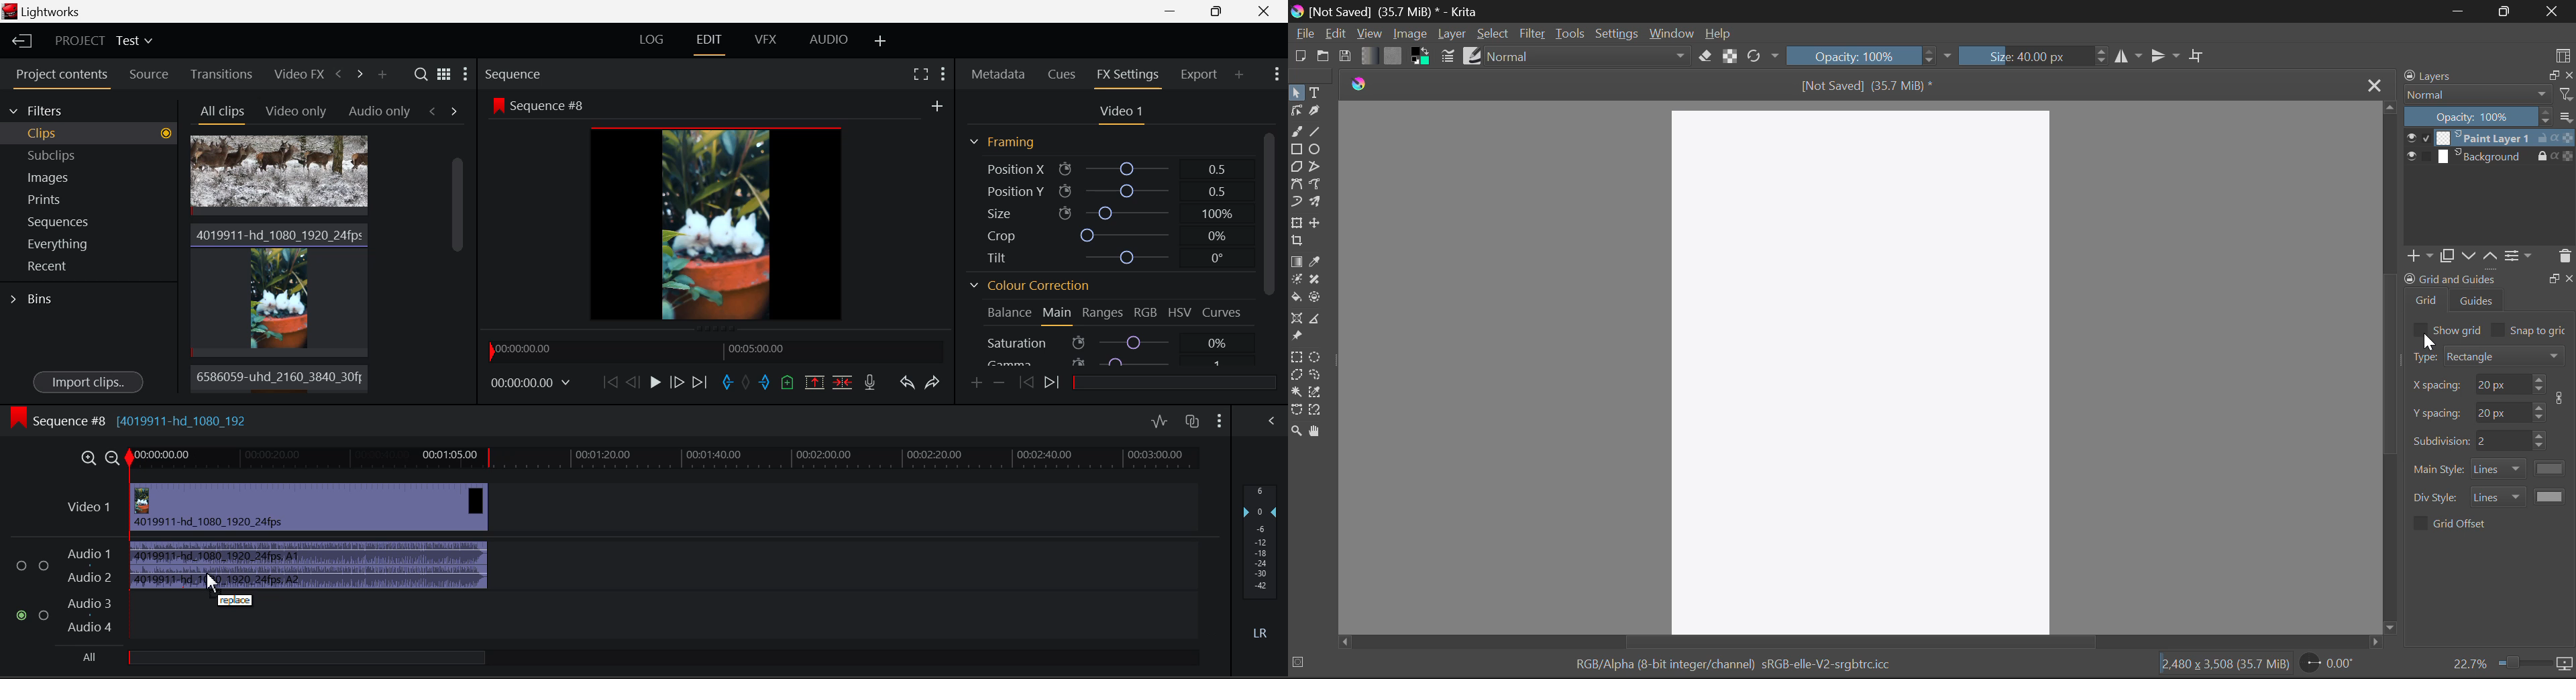 This screenshot has height=700, width=2576. I want to click on Crop, so click(1297, 241).